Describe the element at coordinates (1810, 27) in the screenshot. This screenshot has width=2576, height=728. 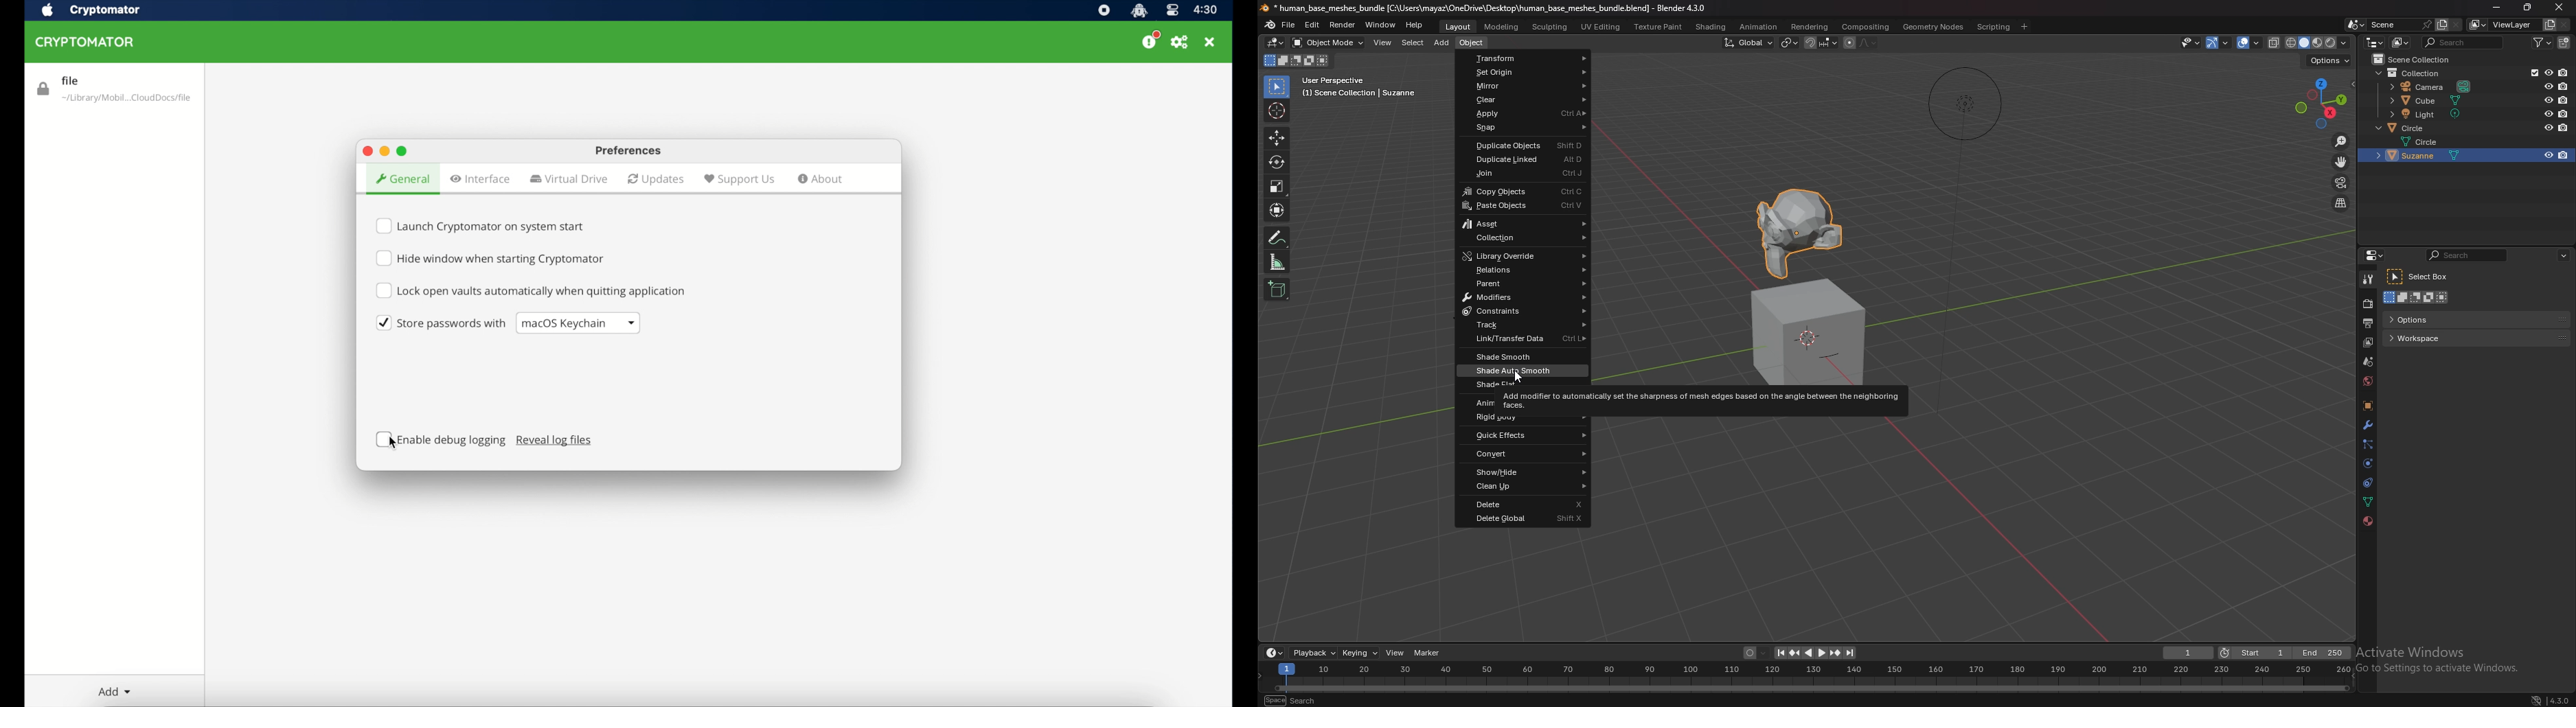
I see `rendering` at that location.